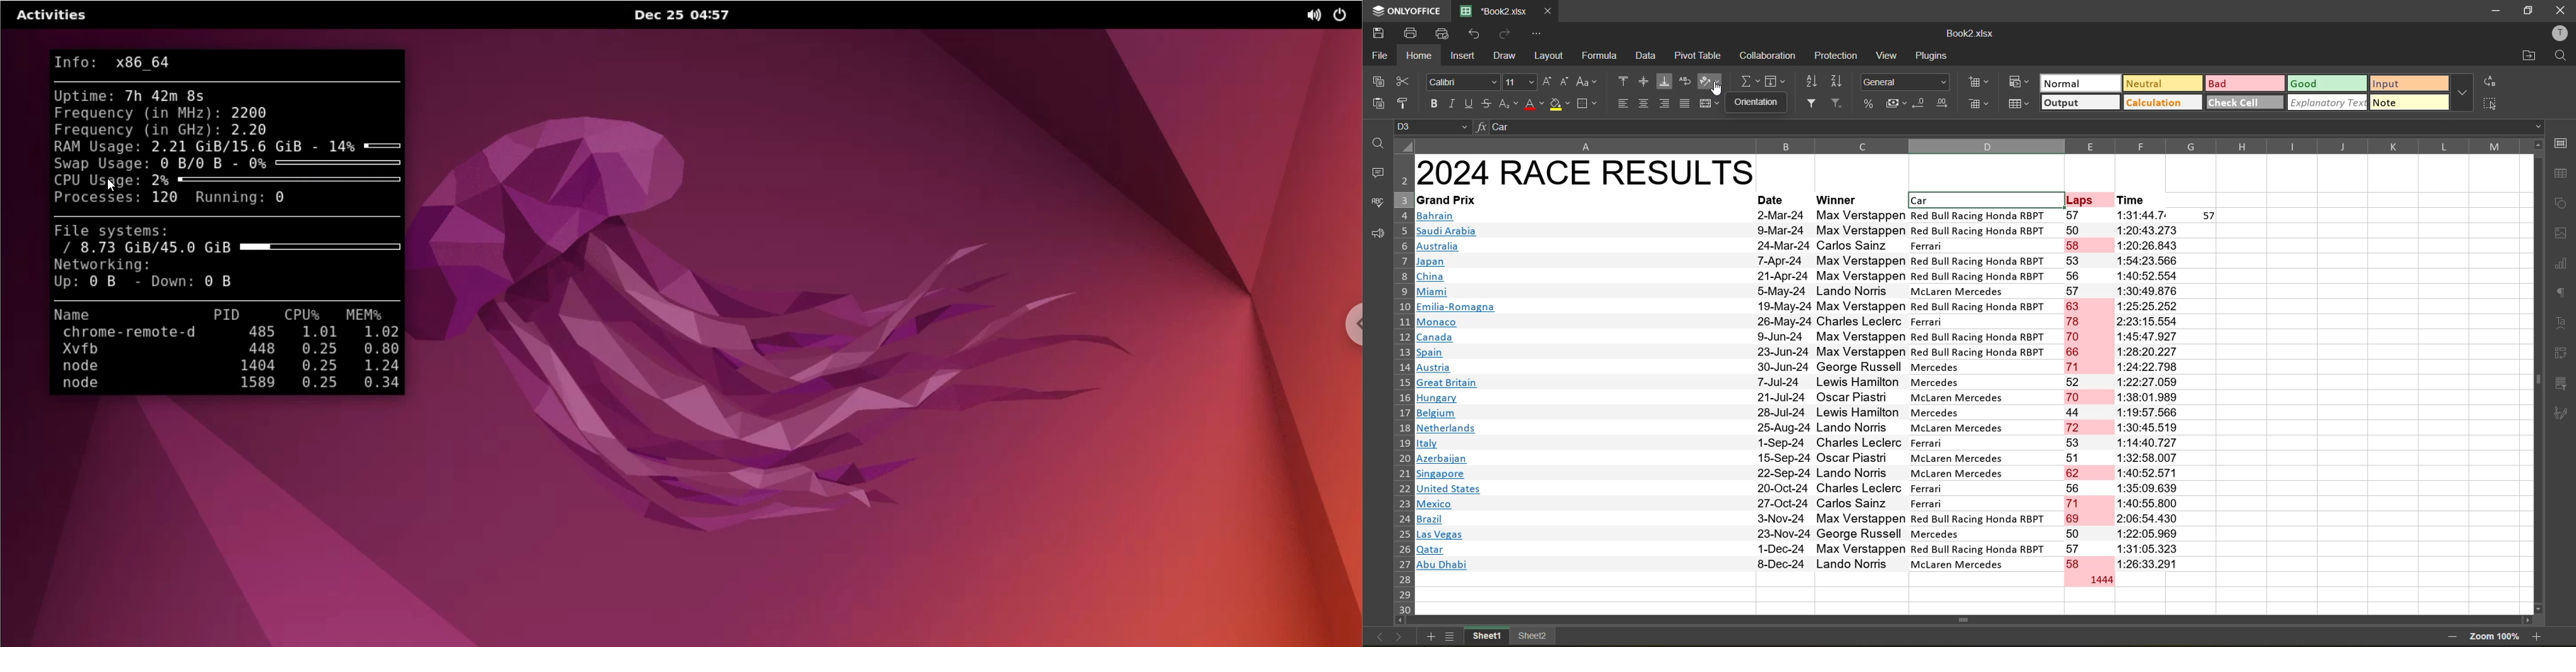  Describe the element at coordinates (1715, 90) in the screenshot. I see `Cursor` at that location.